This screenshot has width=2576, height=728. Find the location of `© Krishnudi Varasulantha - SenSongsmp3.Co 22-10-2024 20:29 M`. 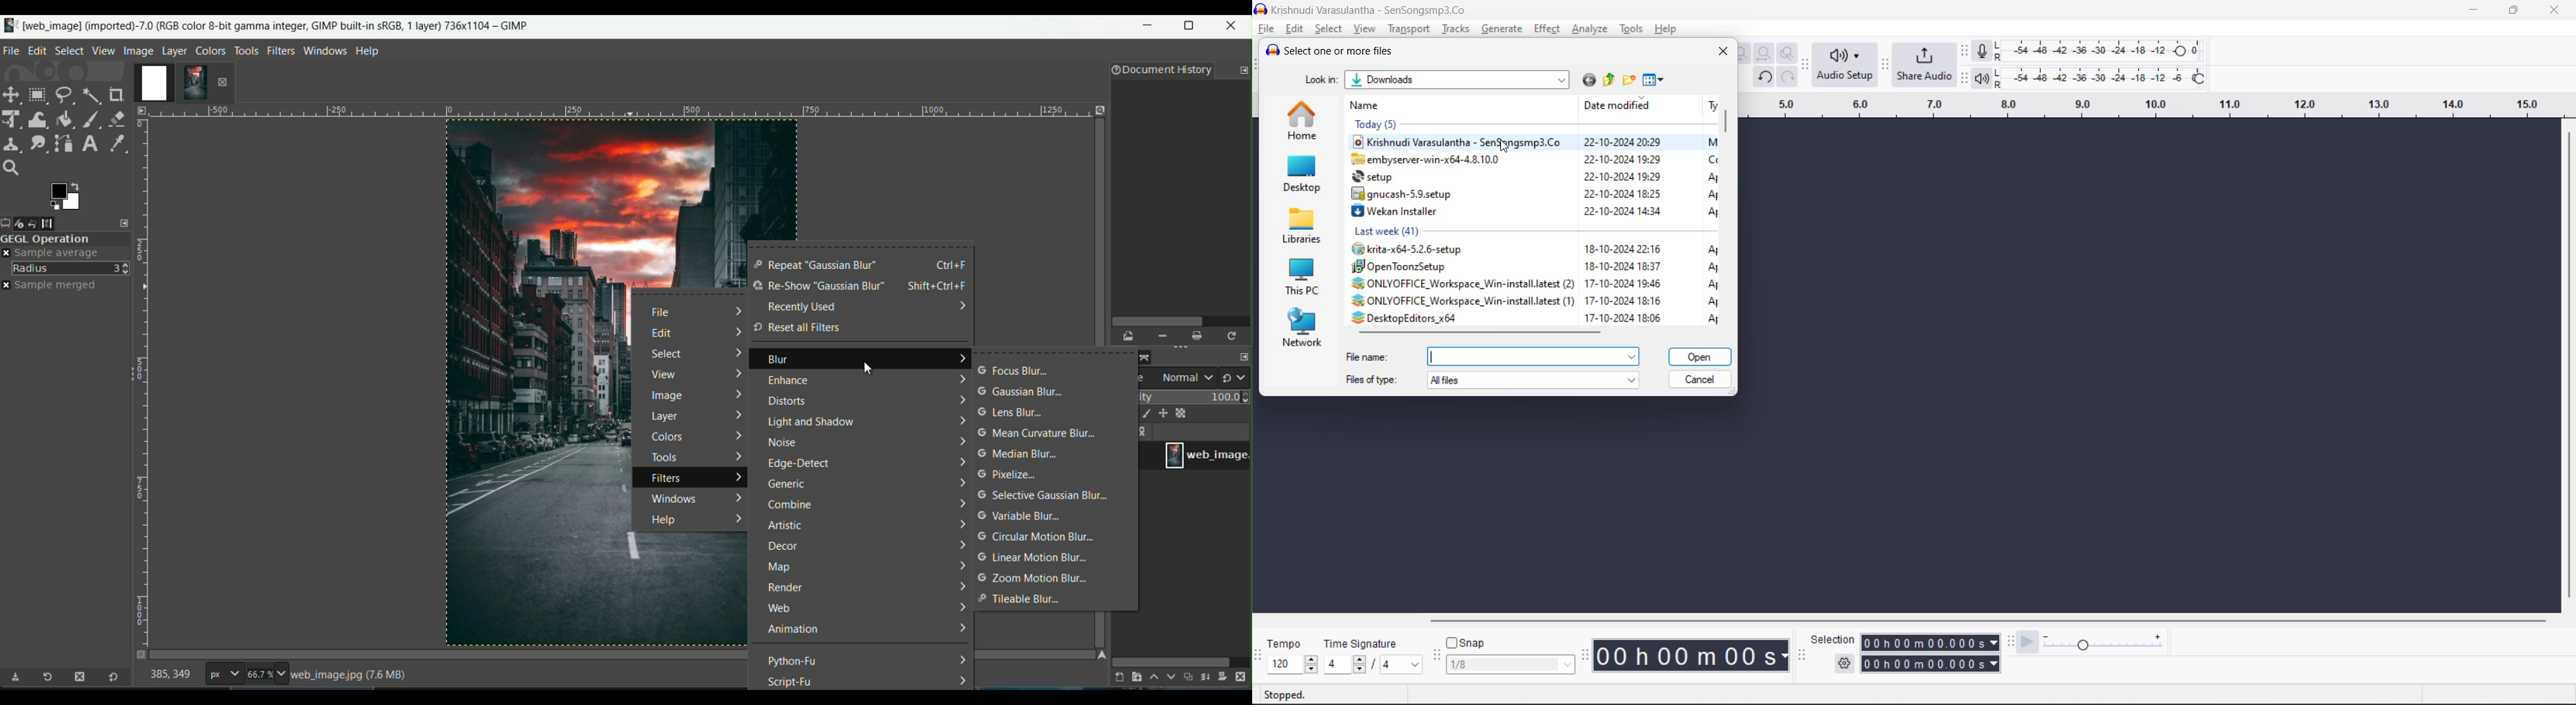

© Krishnudi Varasulantha - SenSongsmp3.Co 22-10-2024 20:29 M is located at coordinates (1534, 142).